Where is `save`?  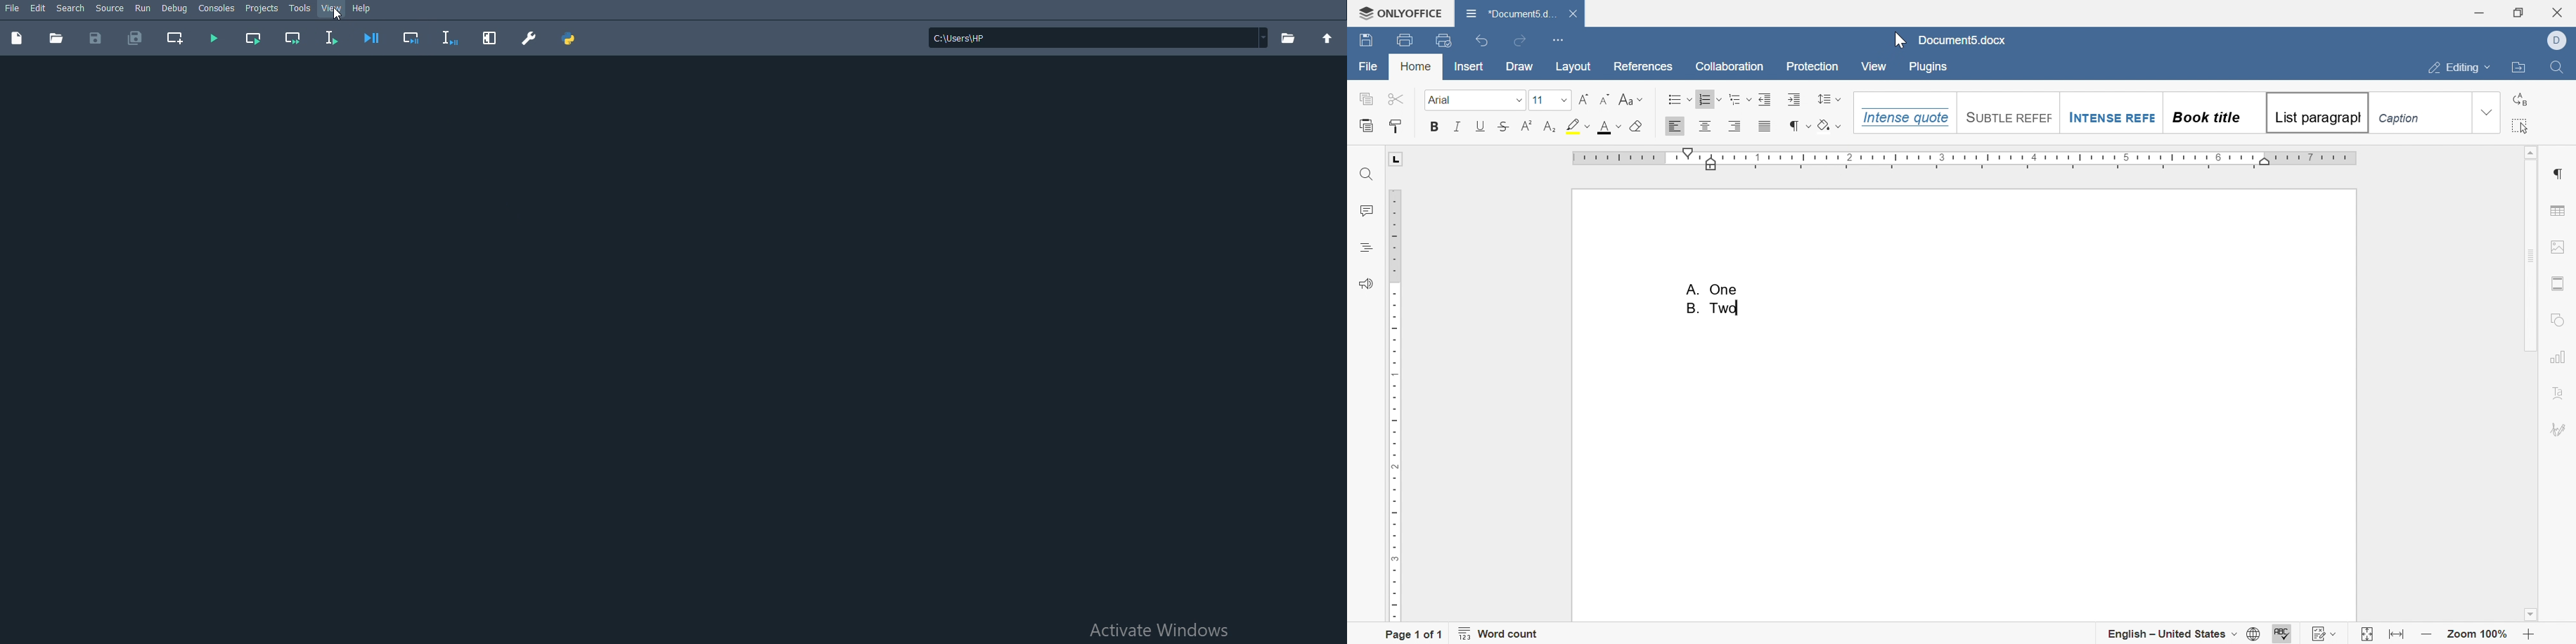
save is located at coordinates (1366, 42).